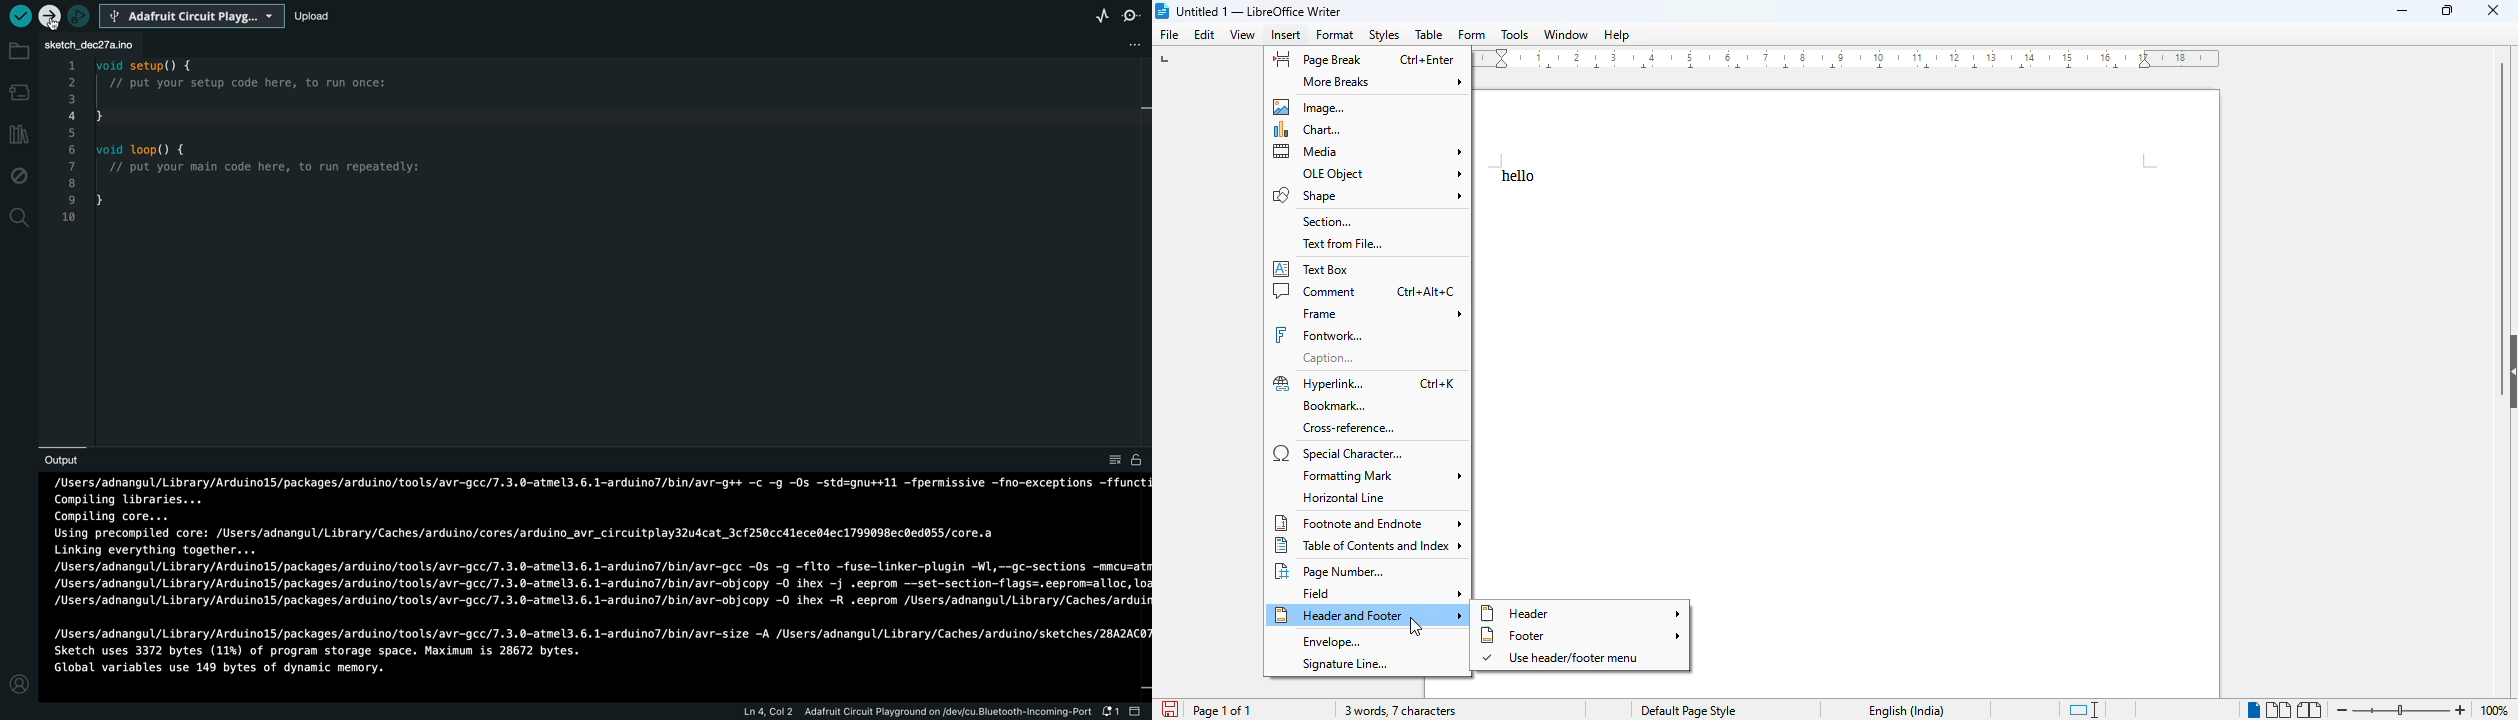  Describe the element at coordinates (1331, 358) in the screenshot. I see `caption` at that location.